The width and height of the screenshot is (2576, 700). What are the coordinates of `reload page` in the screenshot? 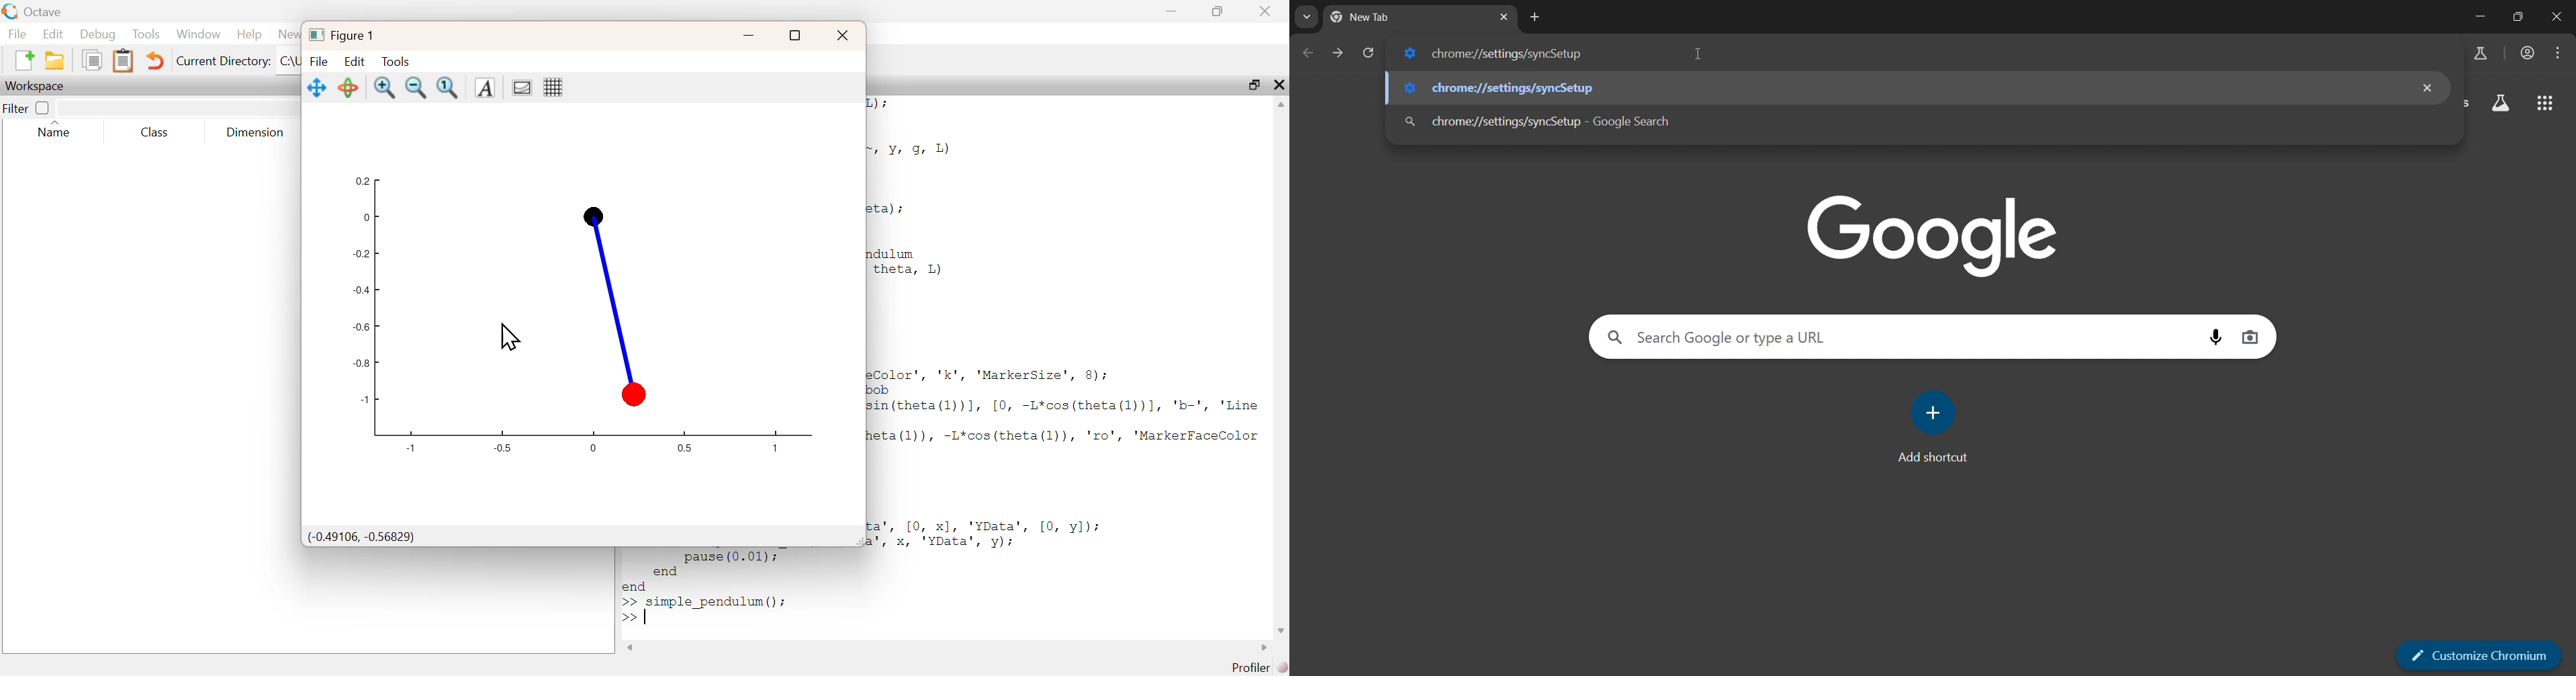 It's located at (1370, 53).